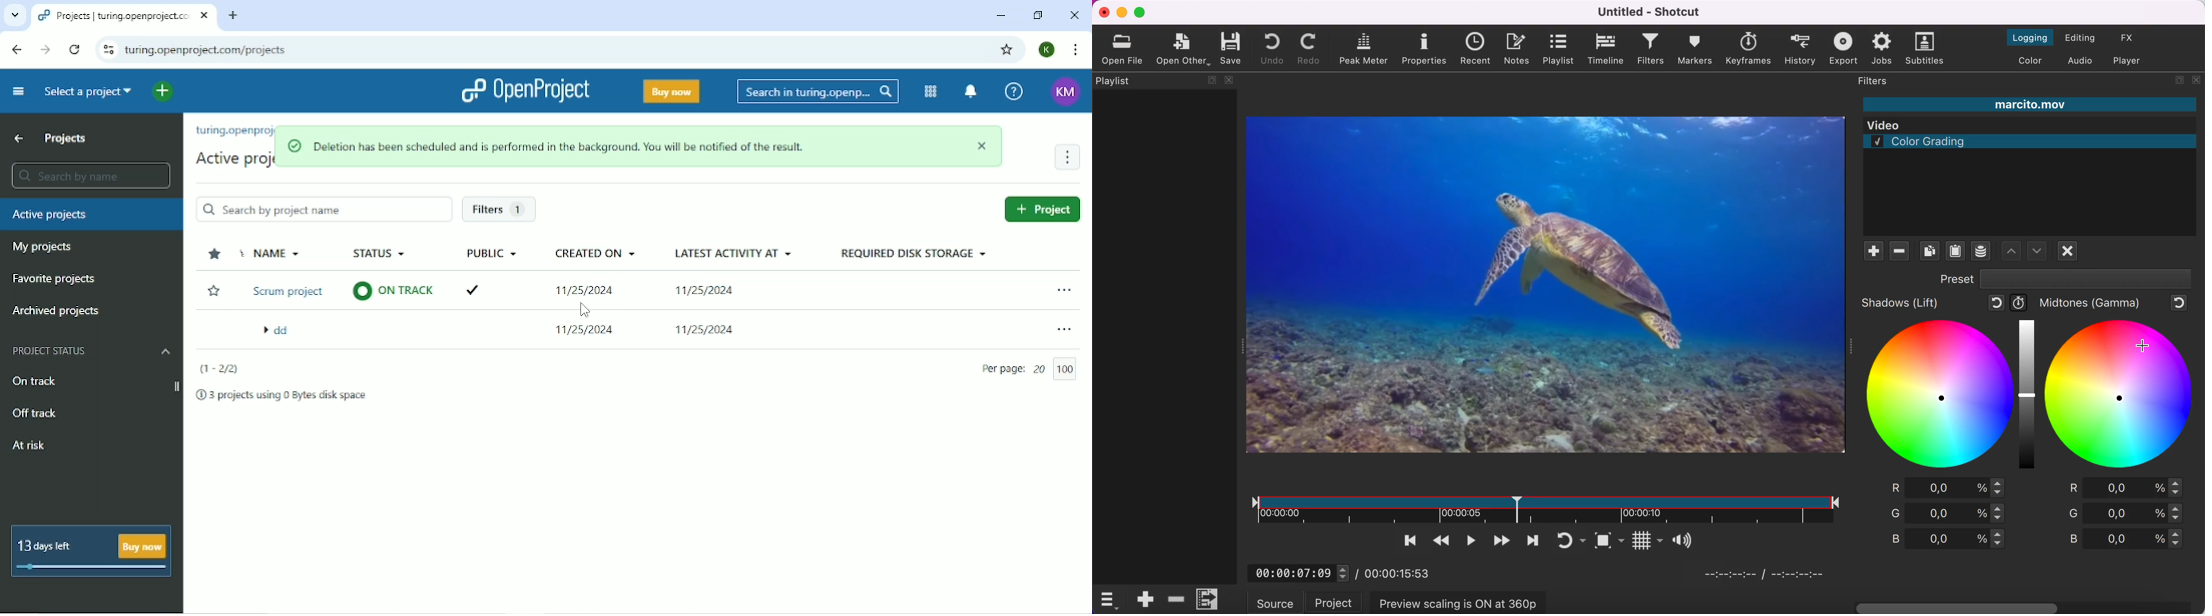 The height and width of the screenshot is (616, 2212). Describe the element at coordinates (282, 394) in the screenshot. I see `3 projects using 0 Bytes disk space` at that location.